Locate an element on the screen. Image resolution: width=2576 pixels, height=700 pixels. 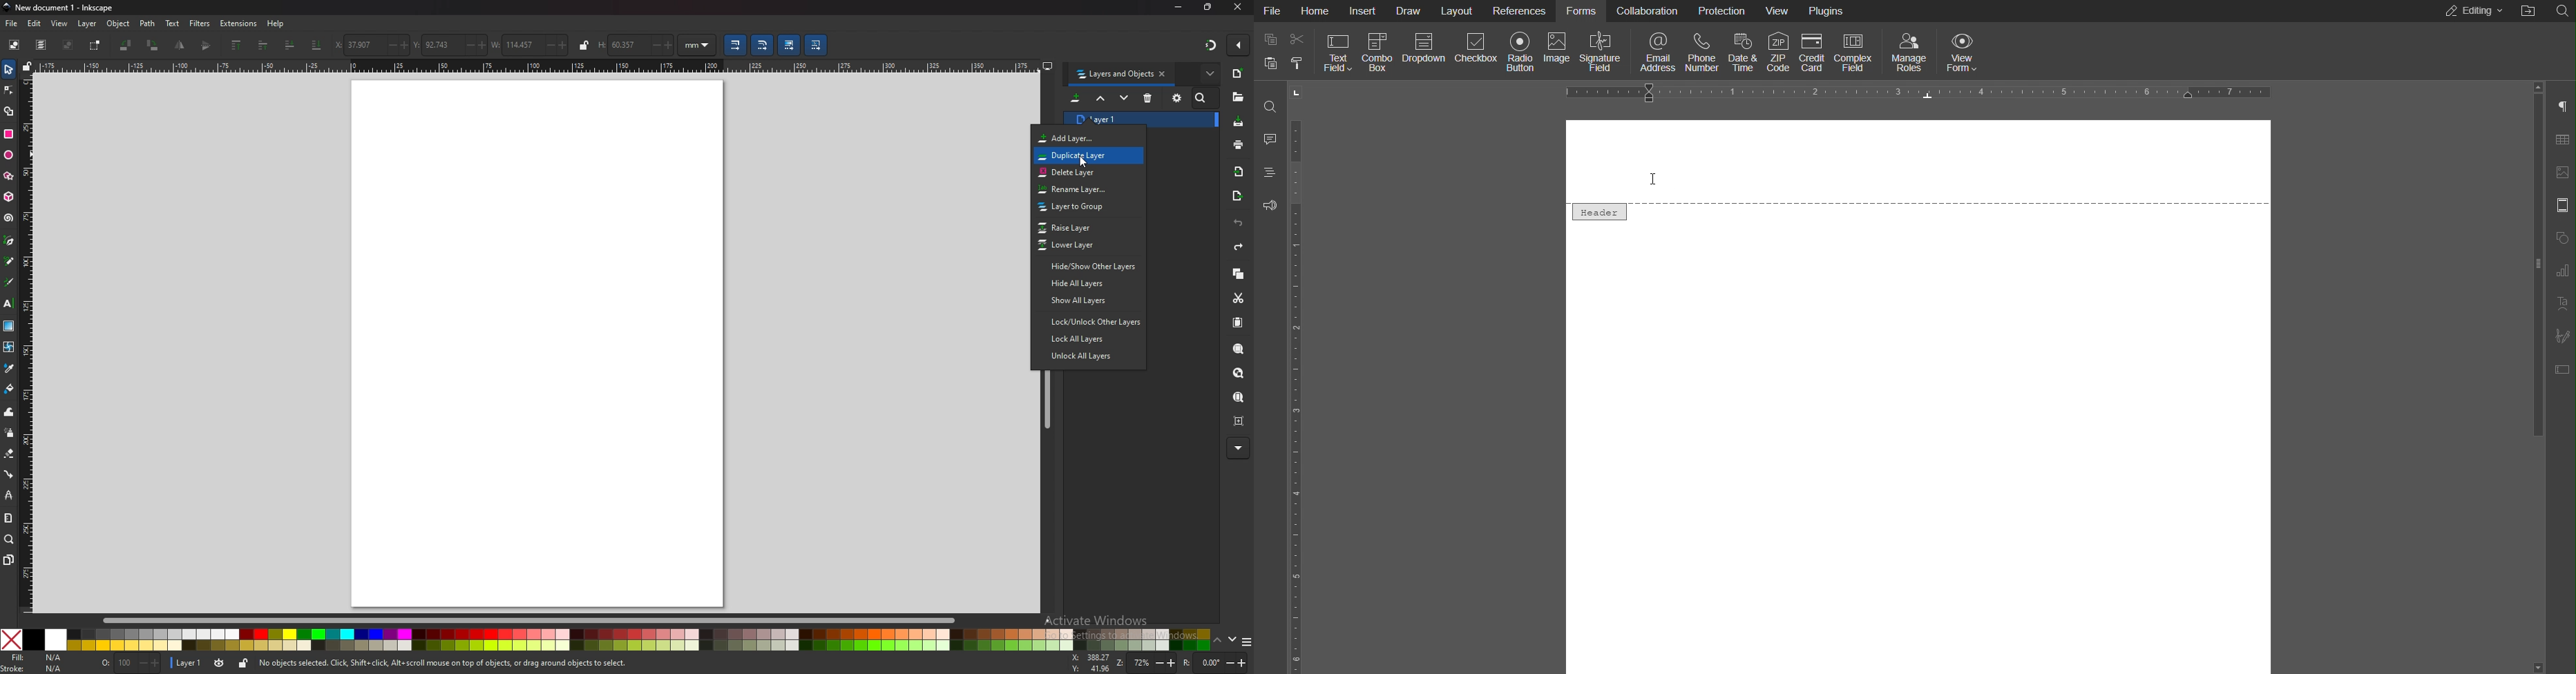
y coordinates is located at coordinates (435, 44).